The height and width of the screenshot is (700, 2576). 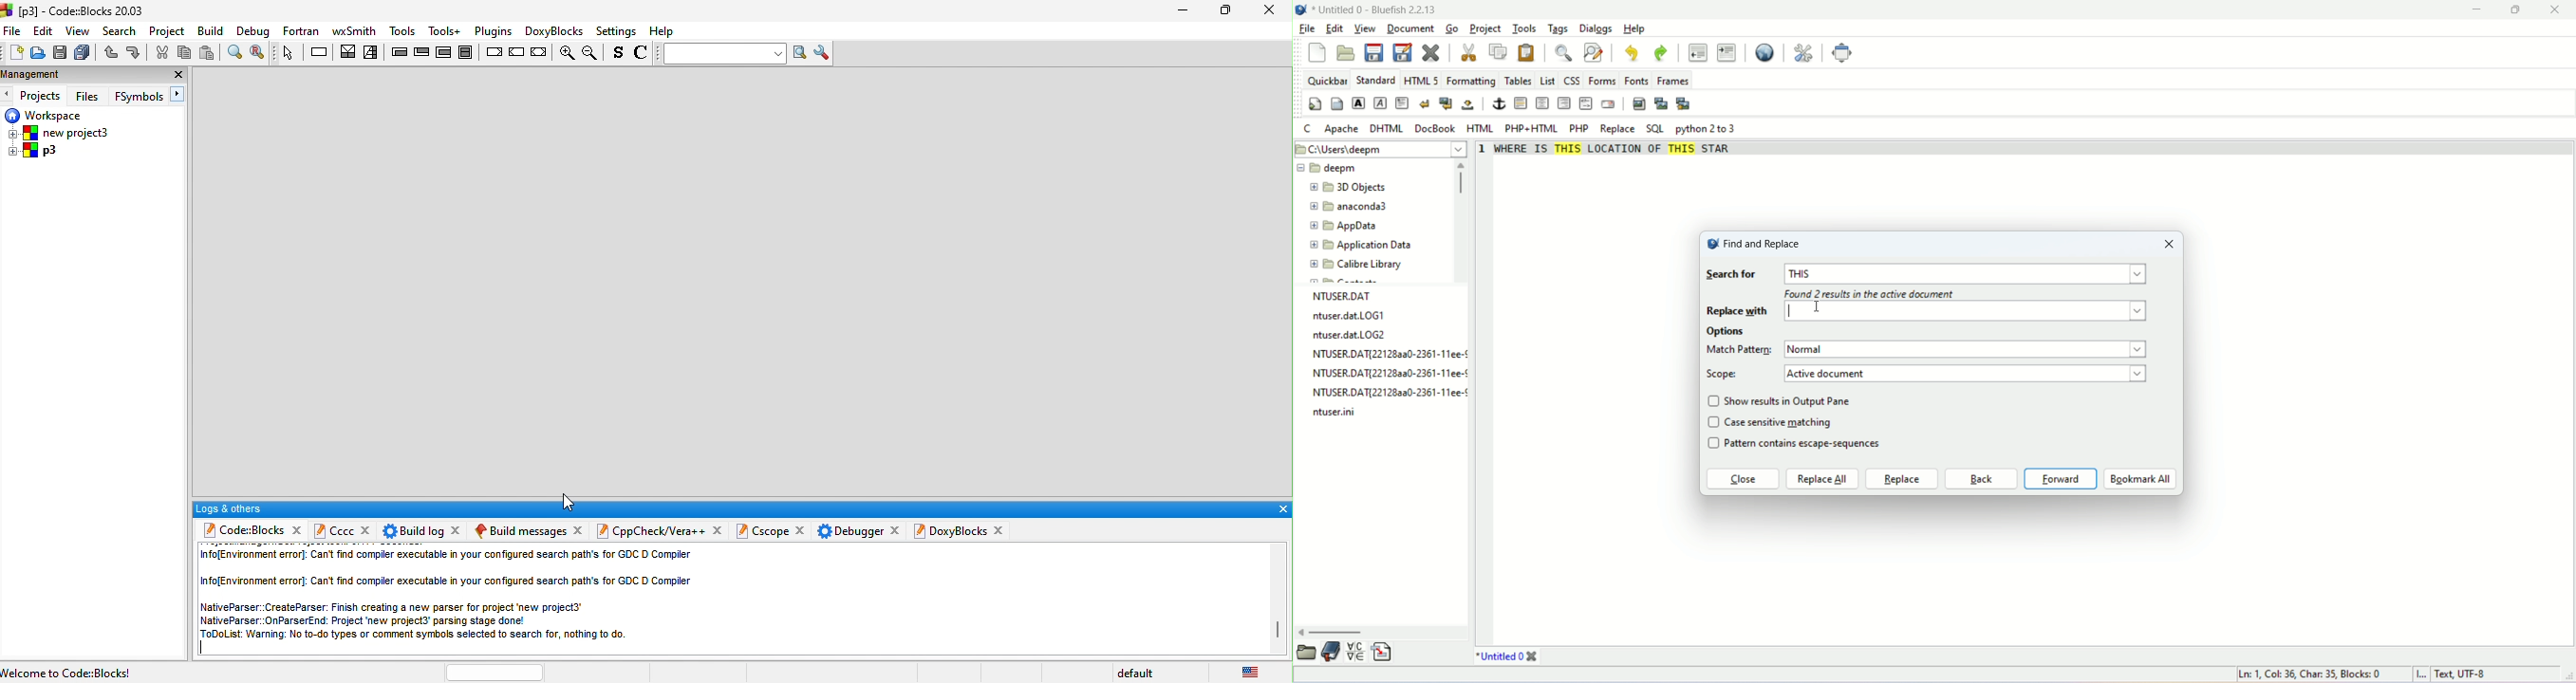 What do you see at coordinates (212, 30) in the screenshot?
I see `build` at bounding box center [212, 30].